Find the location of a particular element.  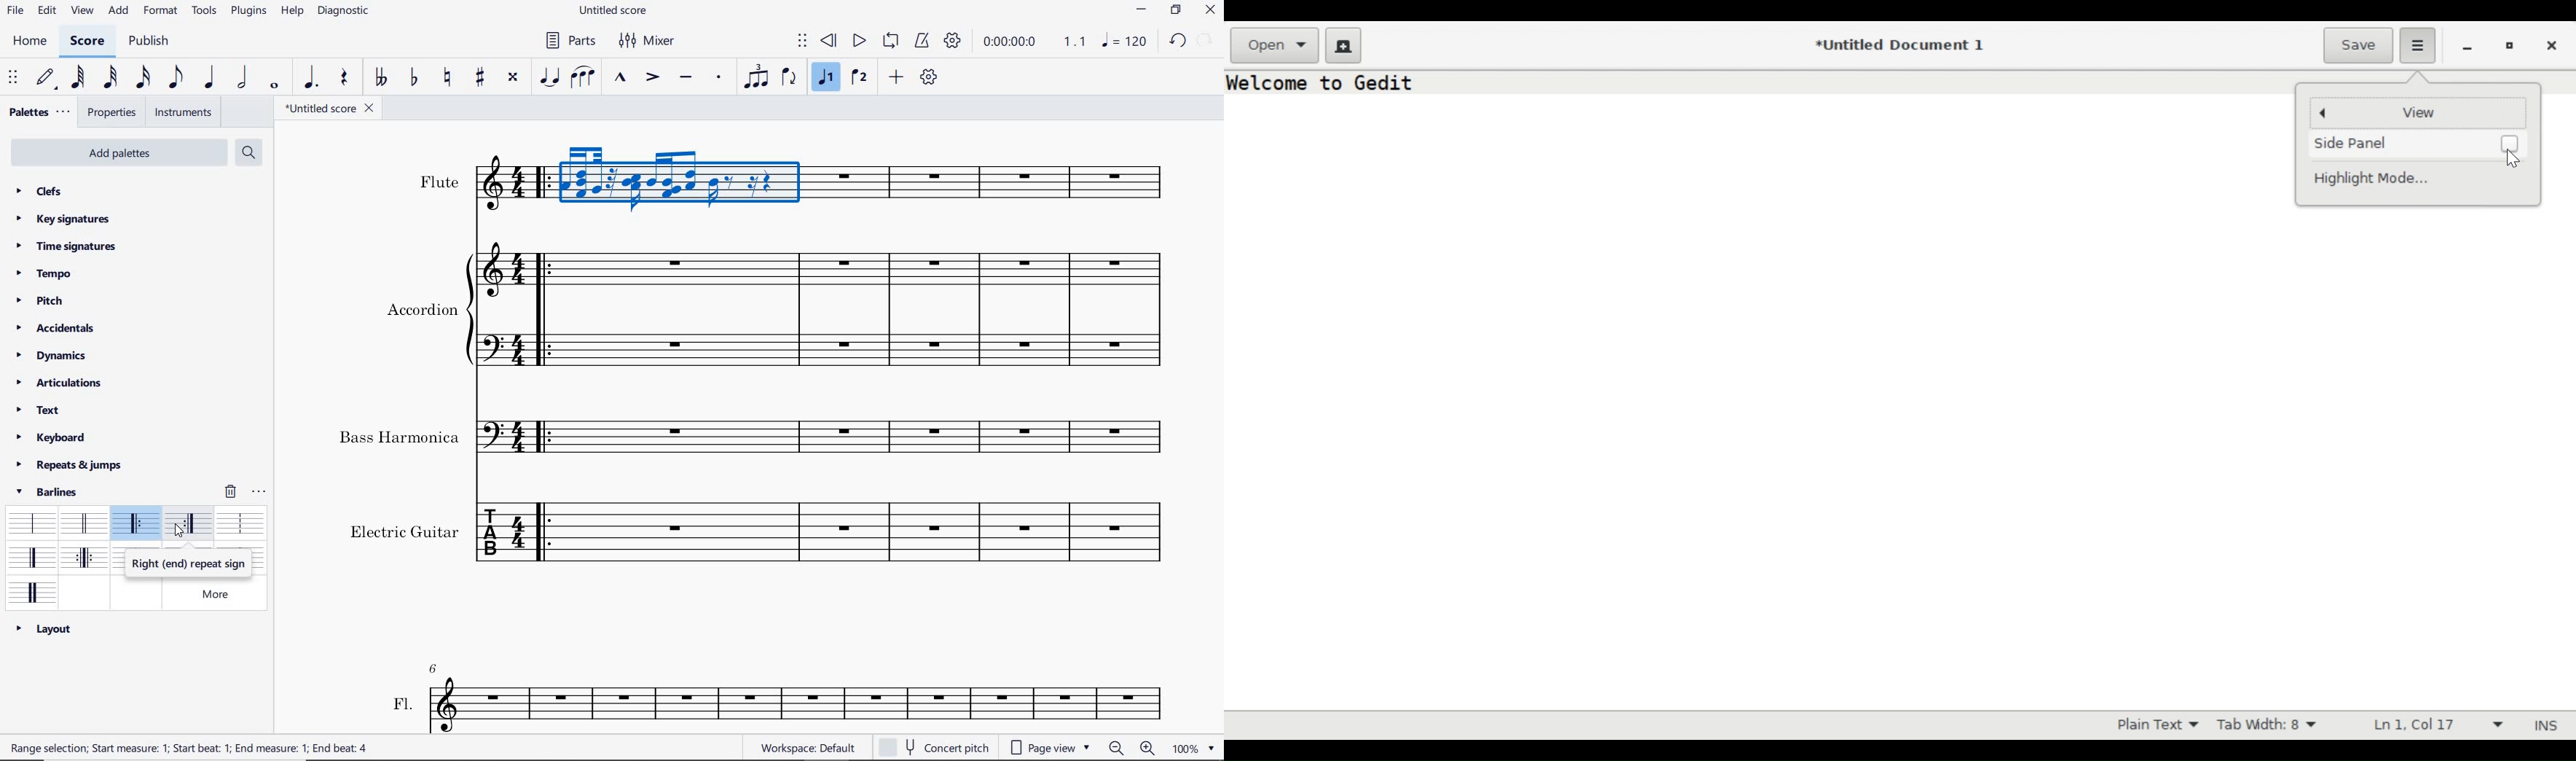

format is located at coordinates (160, 13).